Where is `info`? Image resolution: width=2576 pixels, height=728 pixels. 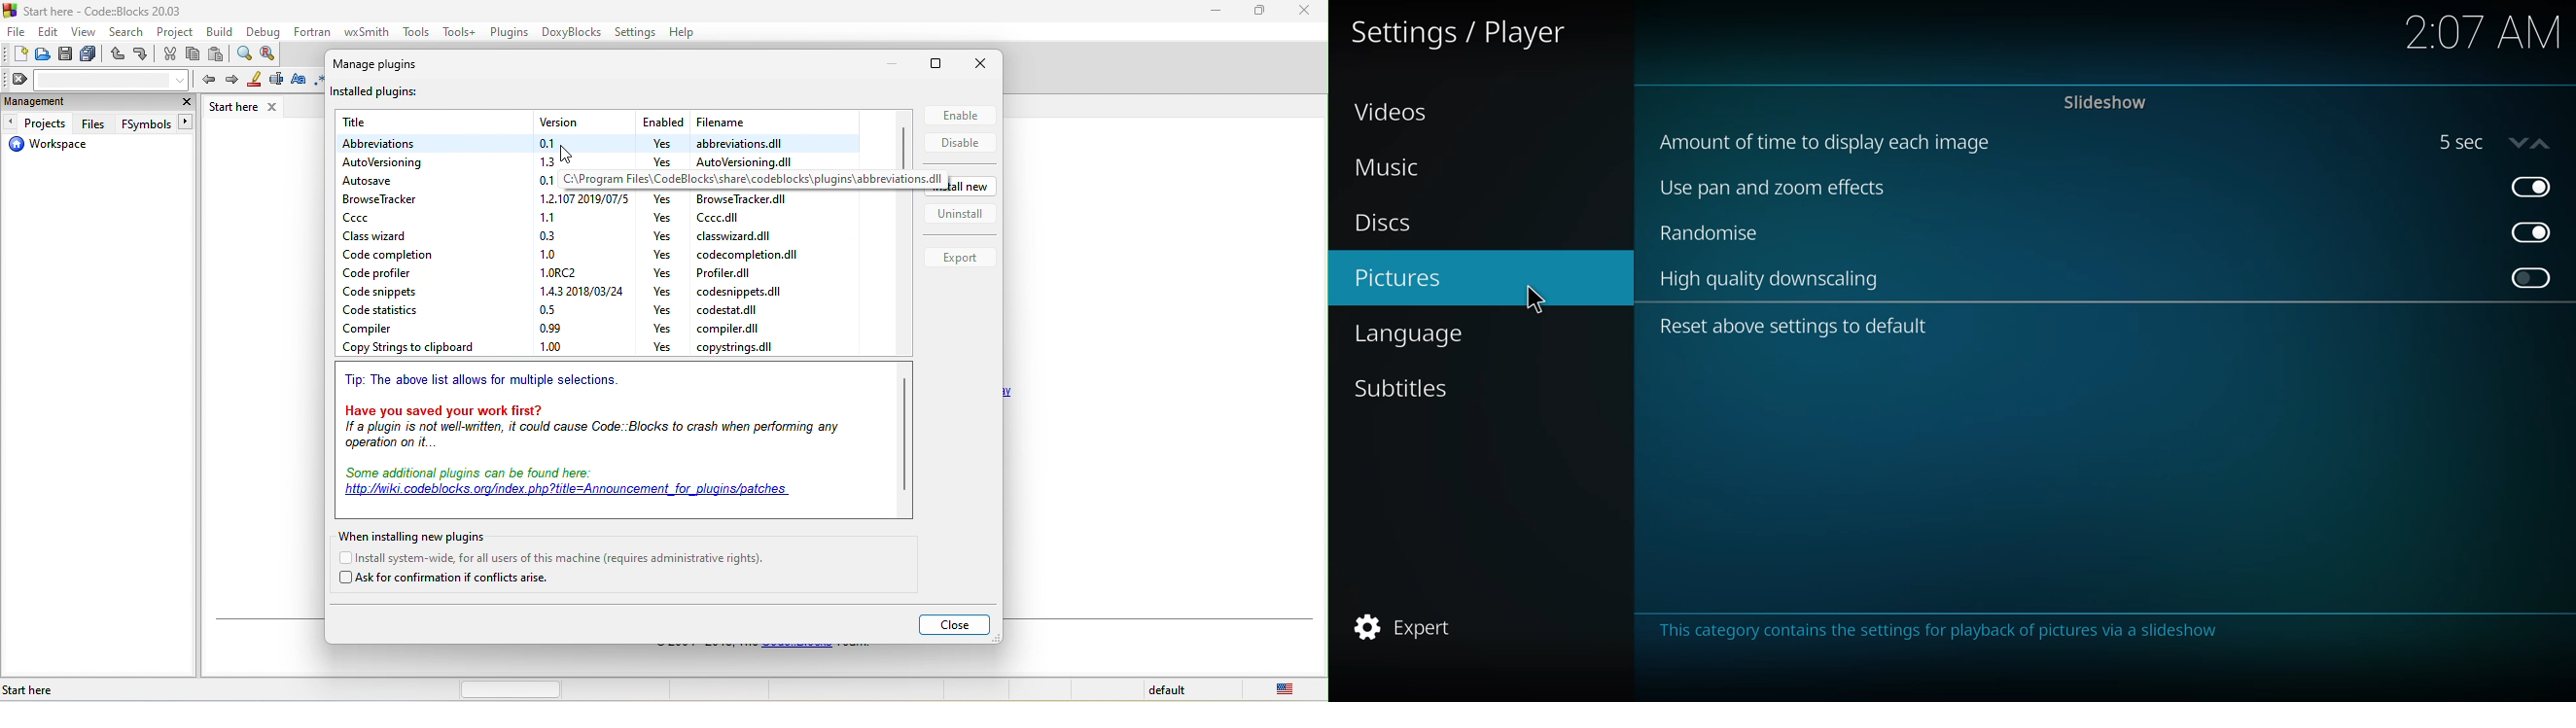
info is located at coordinates (1945, 630).